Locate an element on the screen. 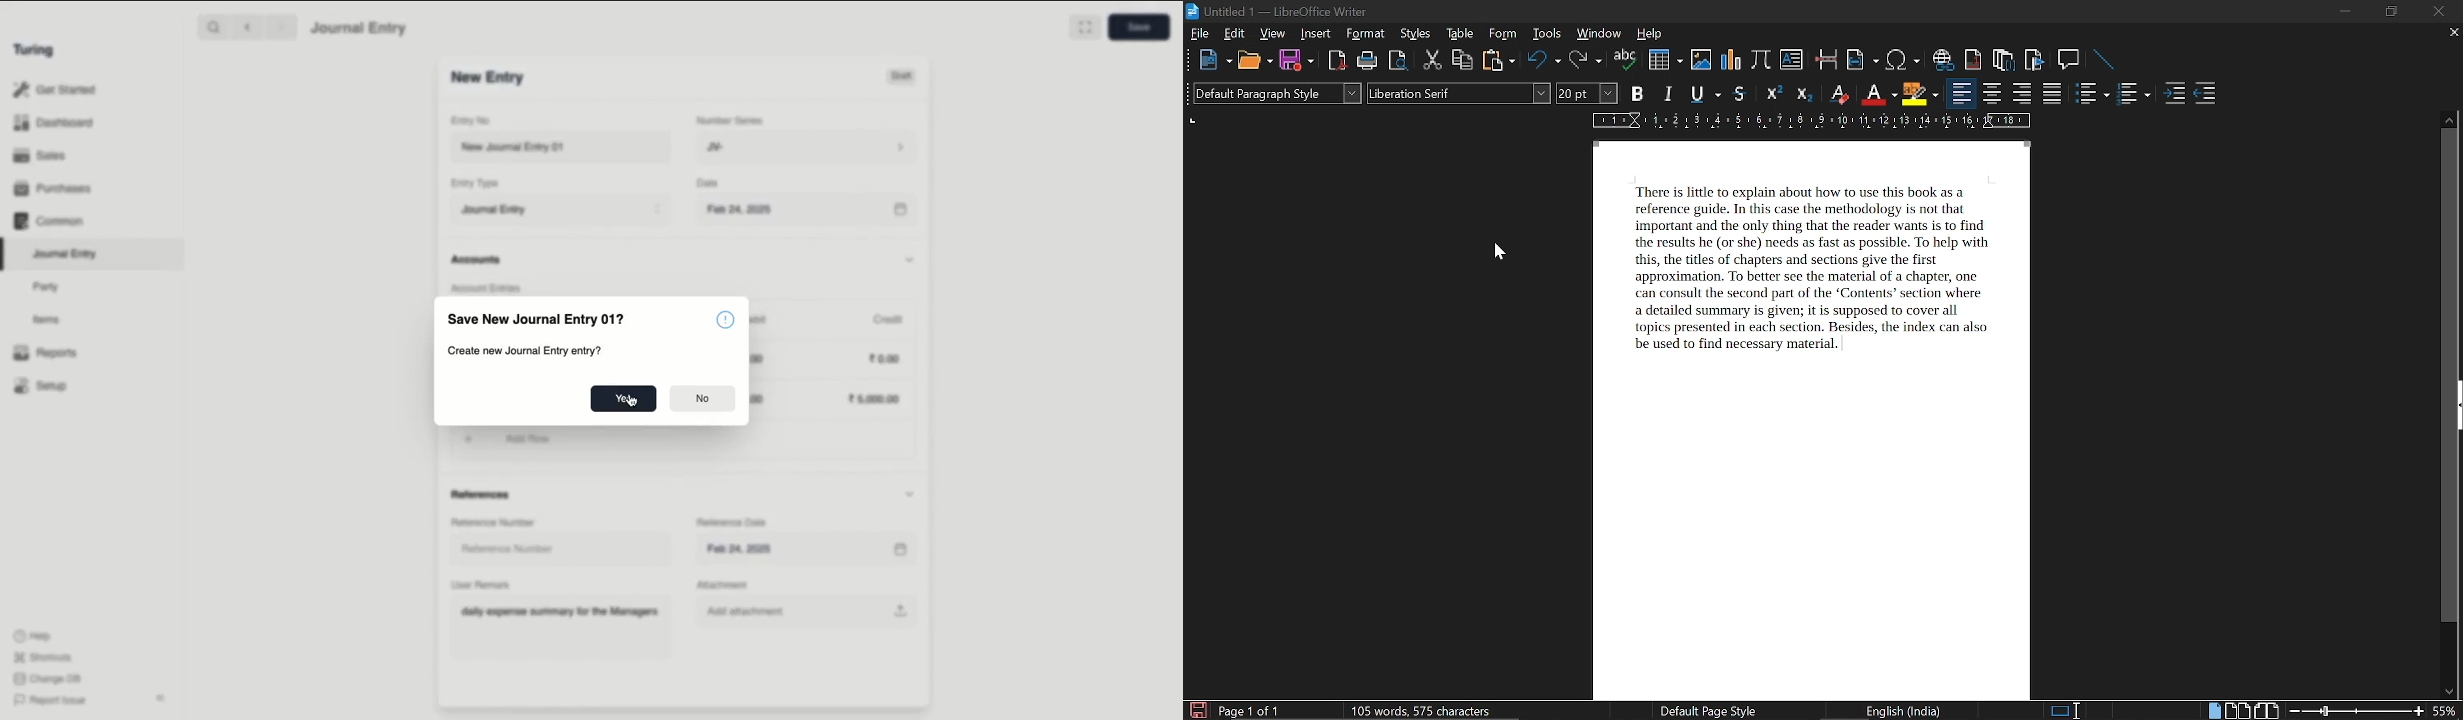 The width and height of the screenshot is (2464, 728). decrease indent is located at coordinates (2205, 94).